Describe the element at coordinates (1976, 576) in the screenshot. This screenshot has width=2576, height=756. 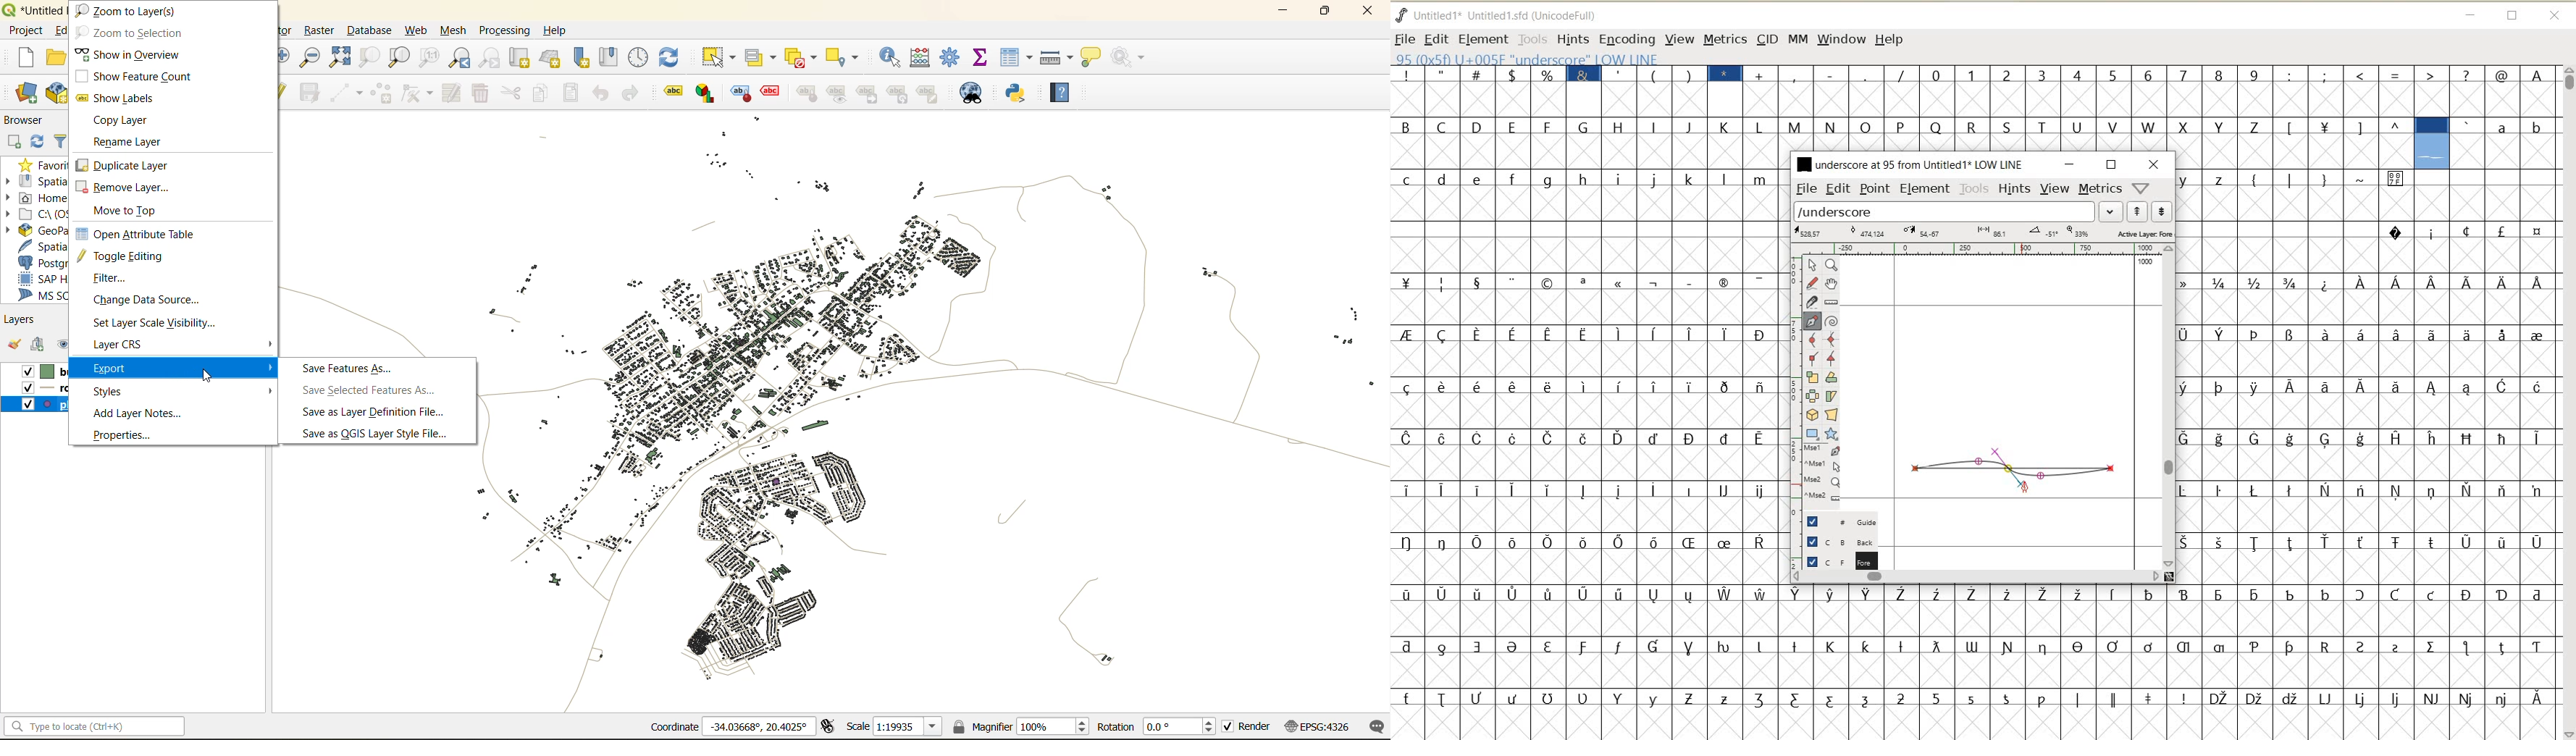
I see `SCROLLBAR` at that location.